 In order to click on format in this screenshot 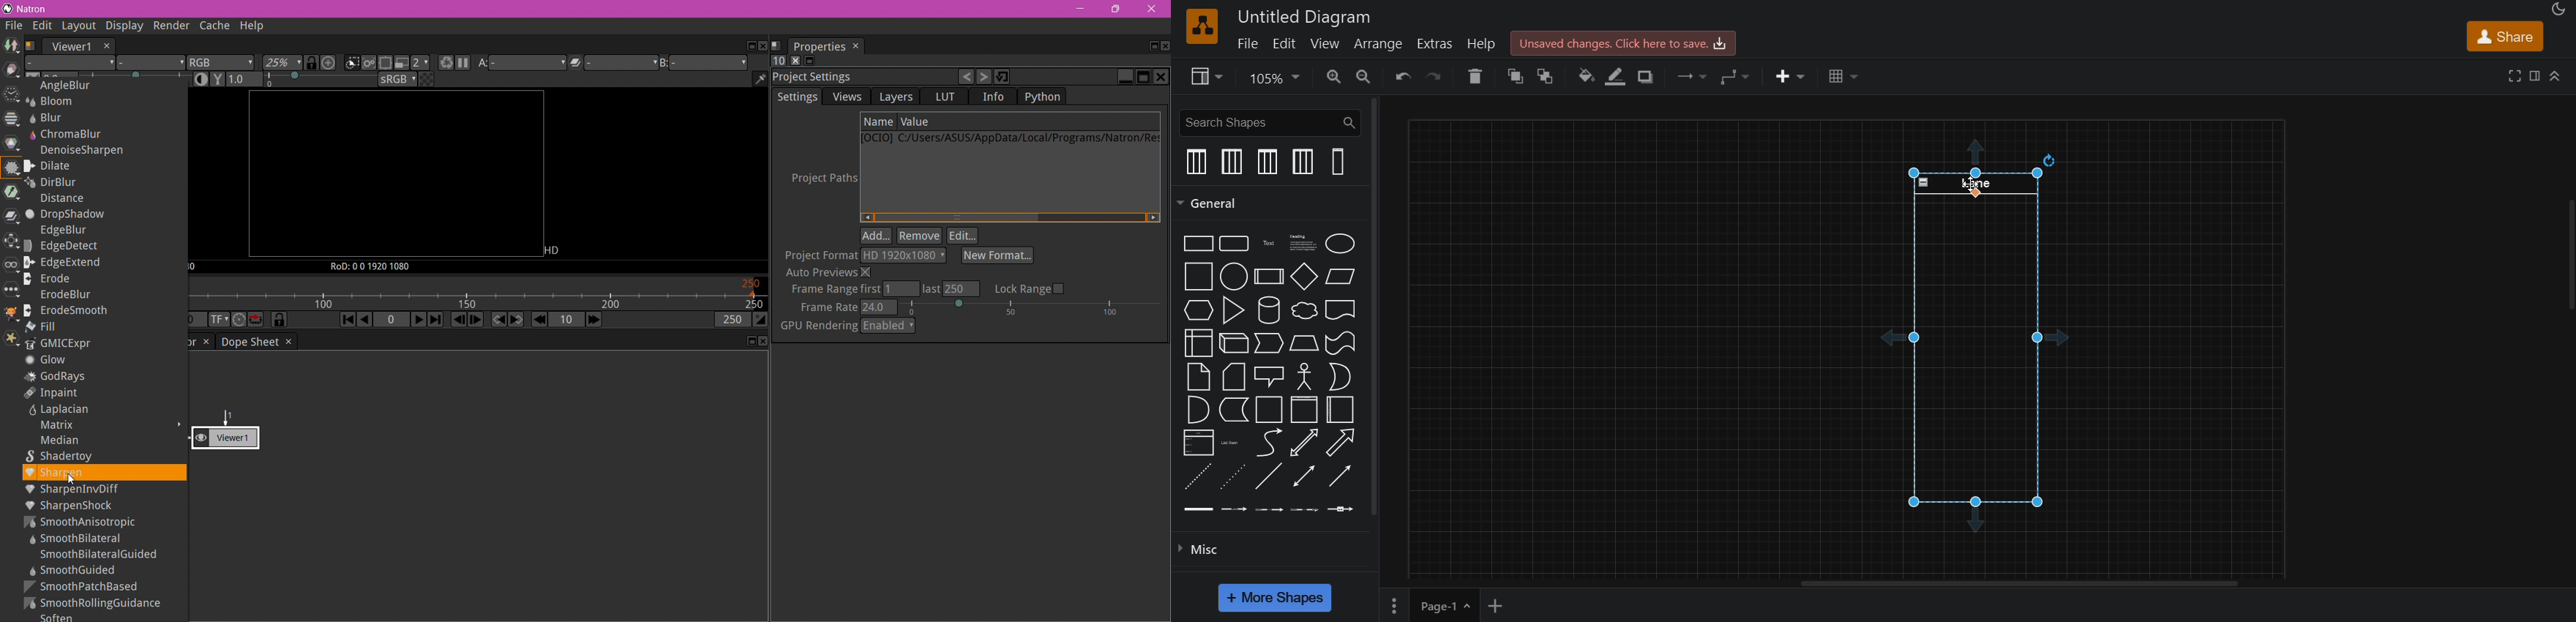, I will do `click(2534, 76)`.